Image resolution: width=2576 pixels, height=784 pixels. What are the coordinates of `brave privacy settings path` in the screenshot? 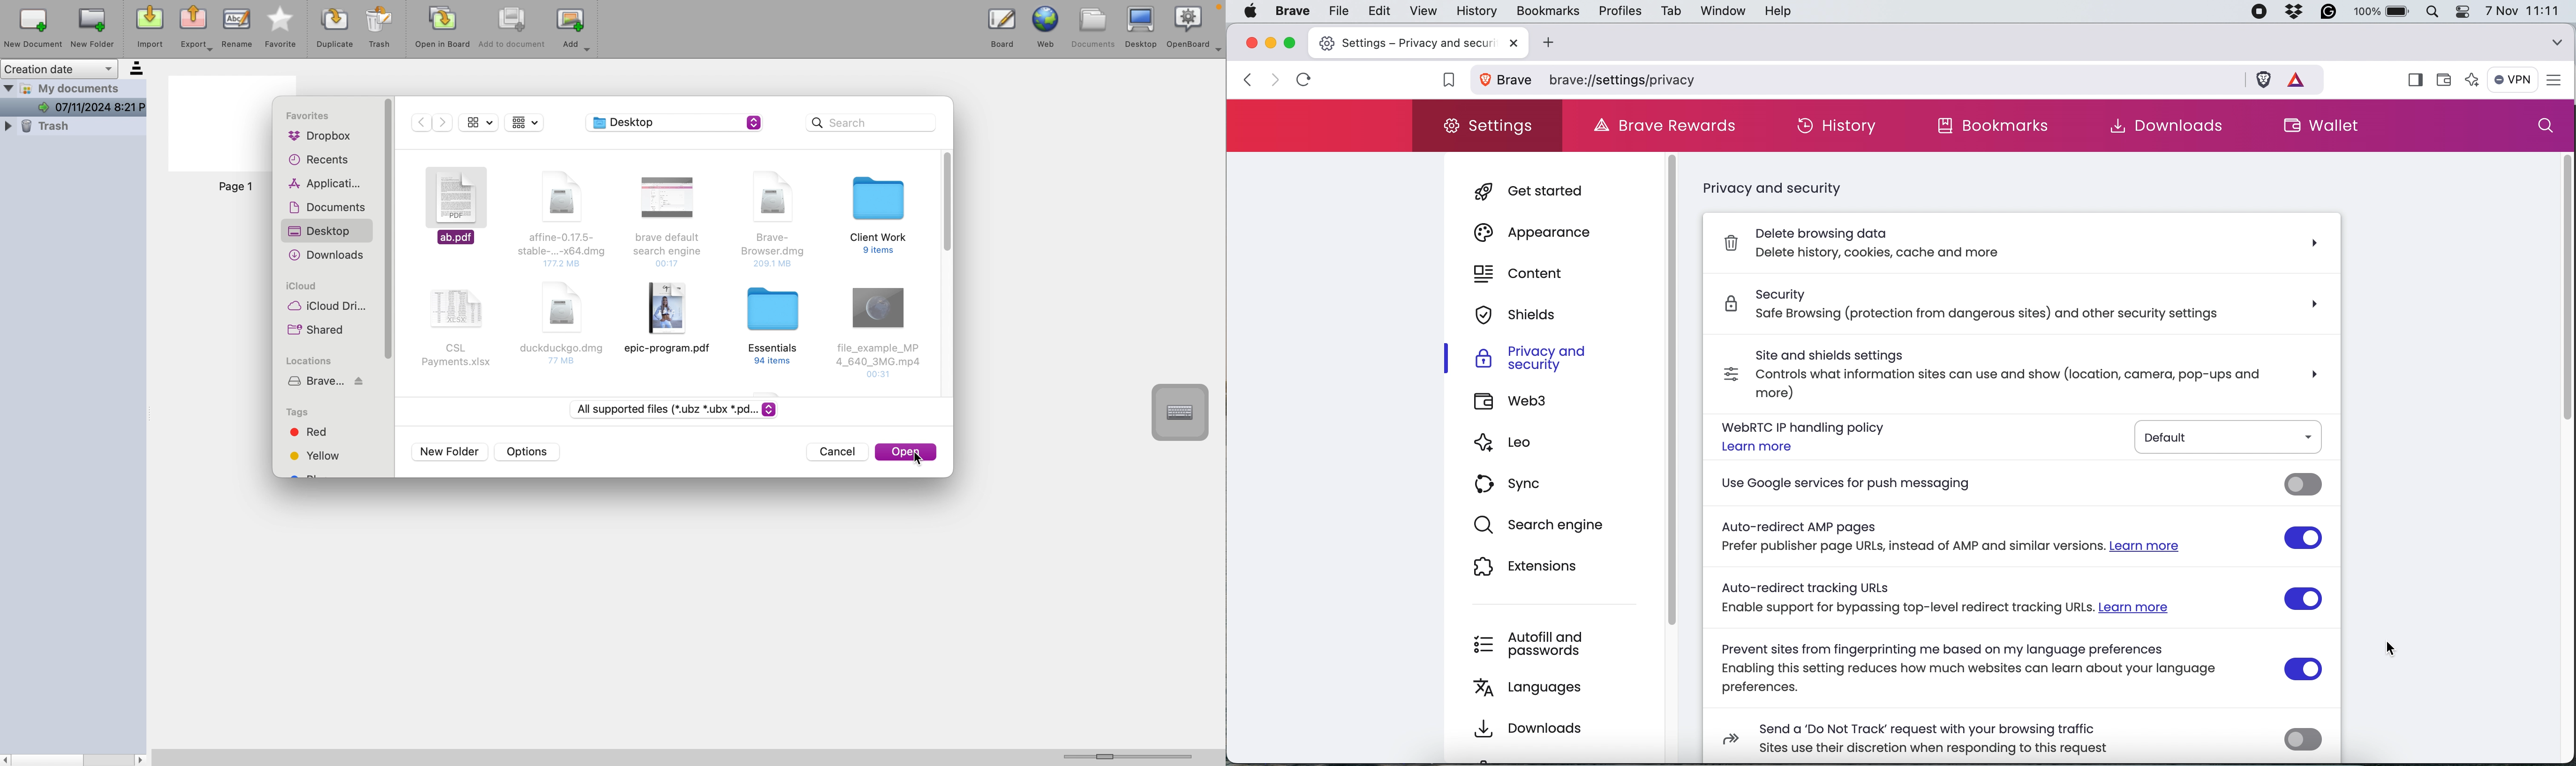 It's located at (1893, 81).